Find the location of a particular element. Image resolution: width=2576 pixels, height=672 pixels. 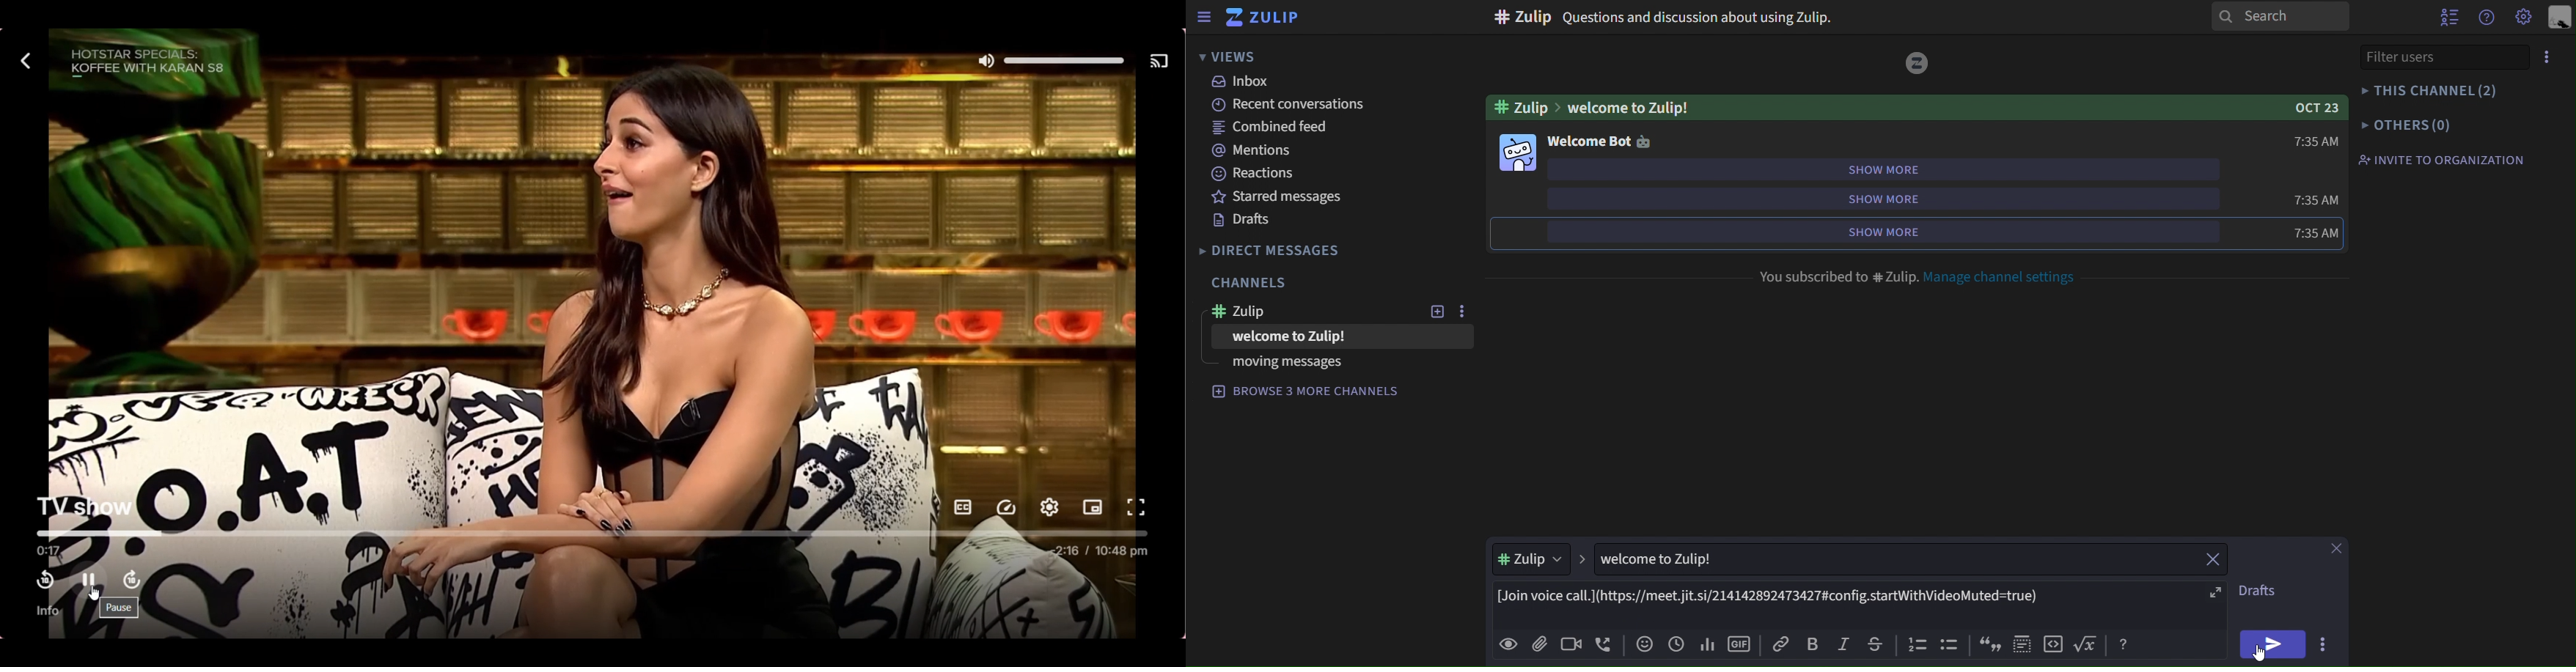

copy link is located at coordinates (1778, 644).